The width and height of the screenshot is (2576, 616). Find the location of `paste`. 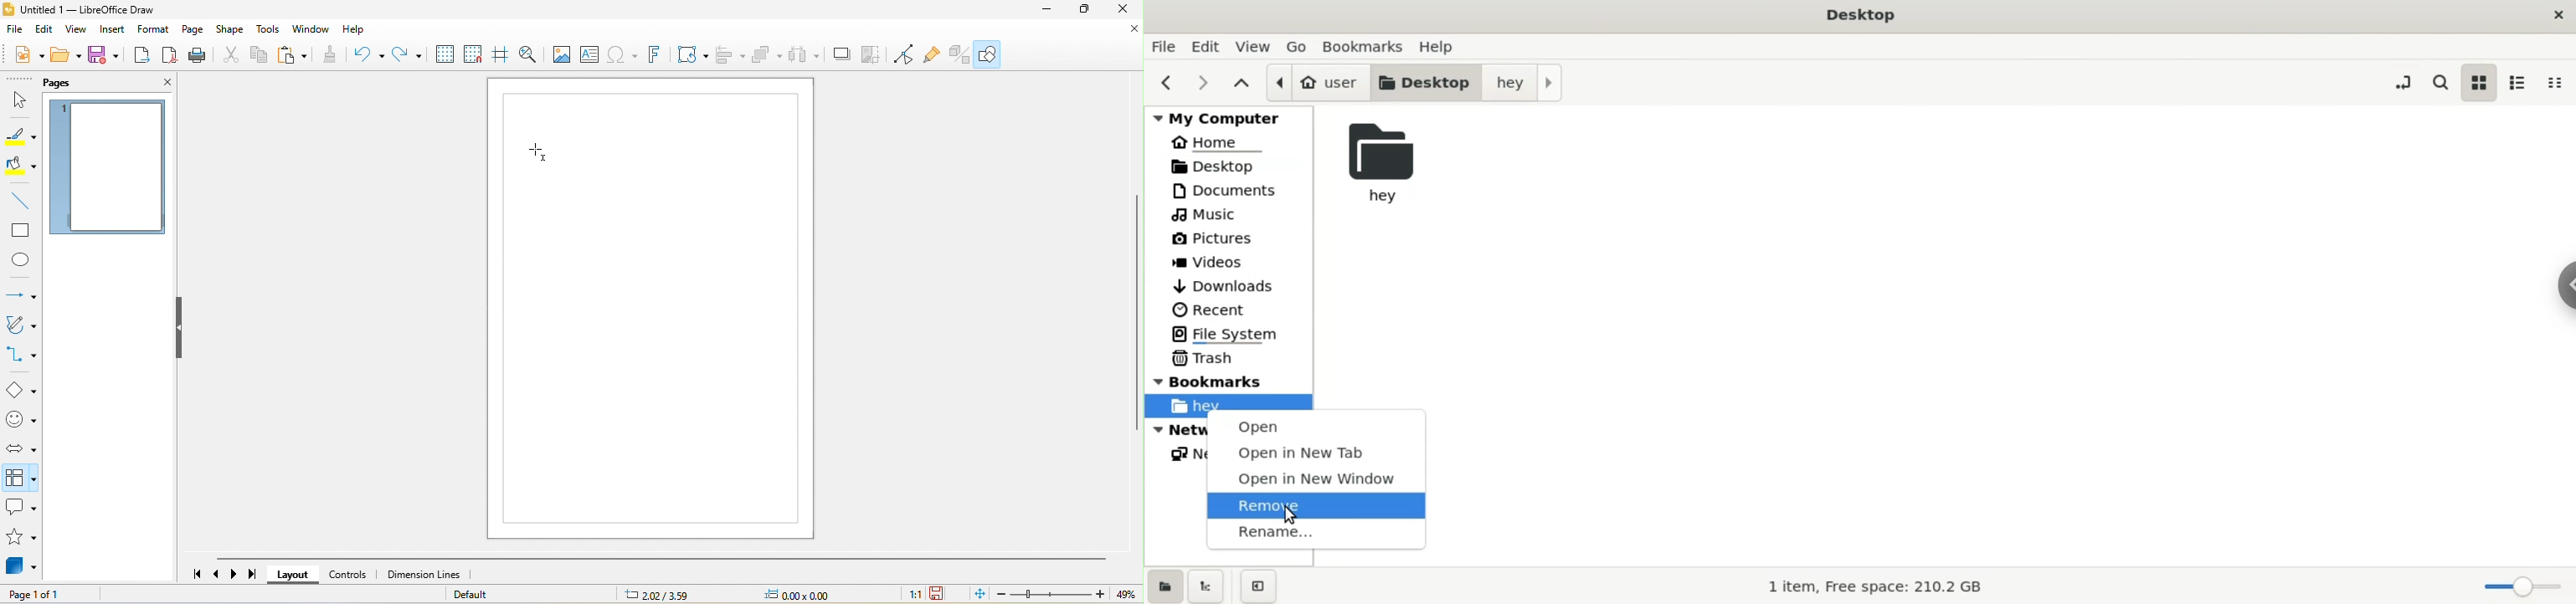

paste is located at coordinates (292, 57).